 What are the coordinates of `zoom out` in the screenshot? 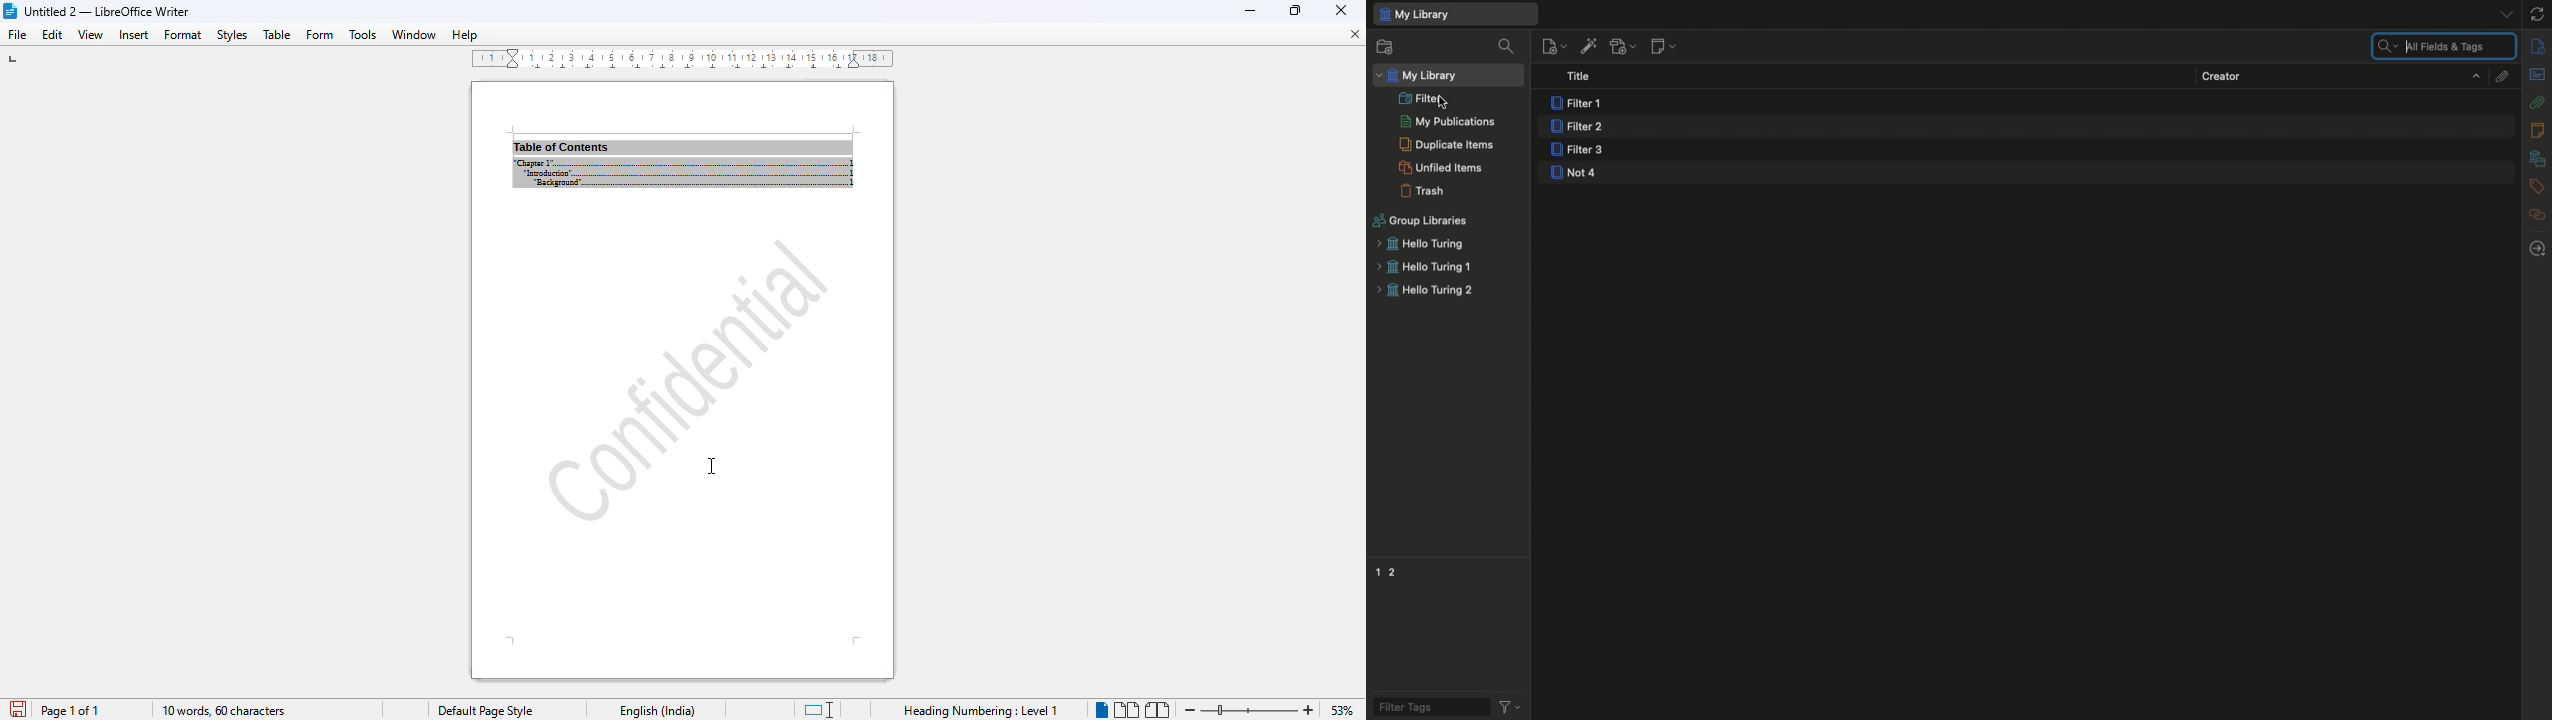 It's located at (1190, 709).